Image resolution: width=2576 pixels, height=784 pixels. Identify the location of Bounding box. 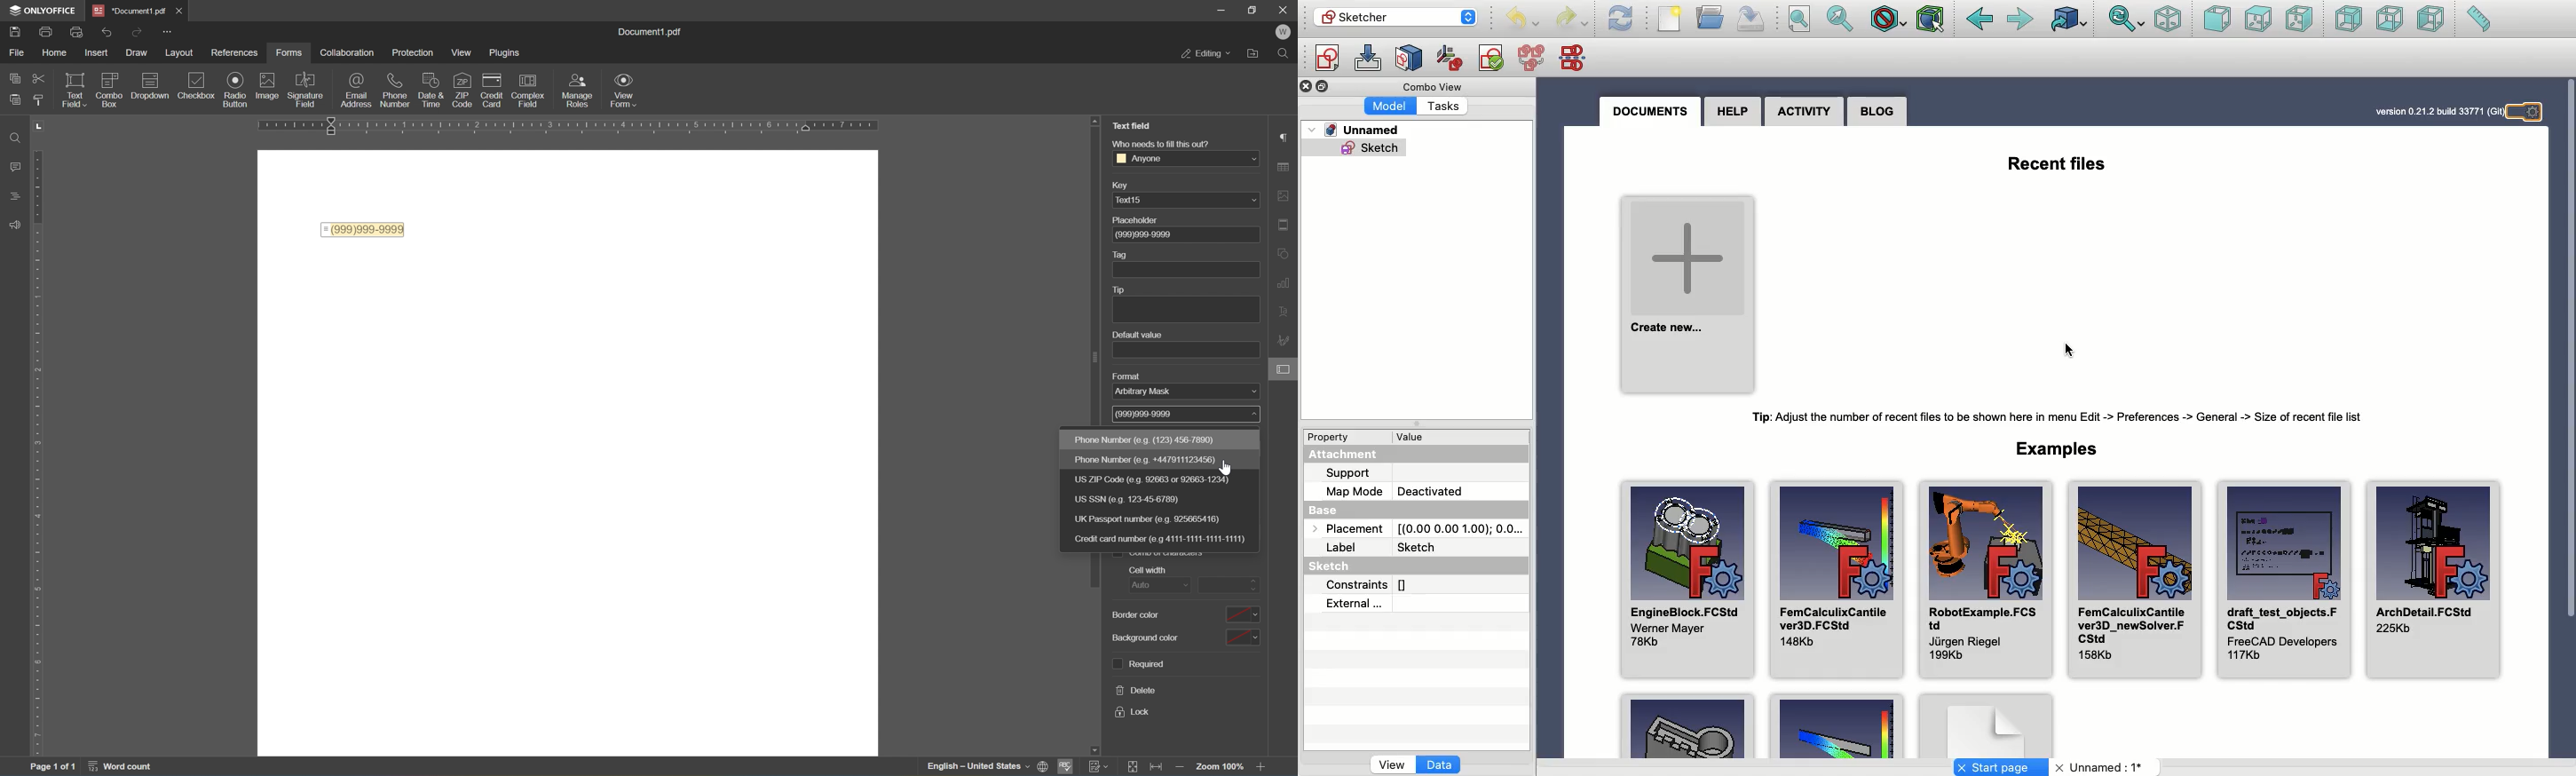
(1932, 18).